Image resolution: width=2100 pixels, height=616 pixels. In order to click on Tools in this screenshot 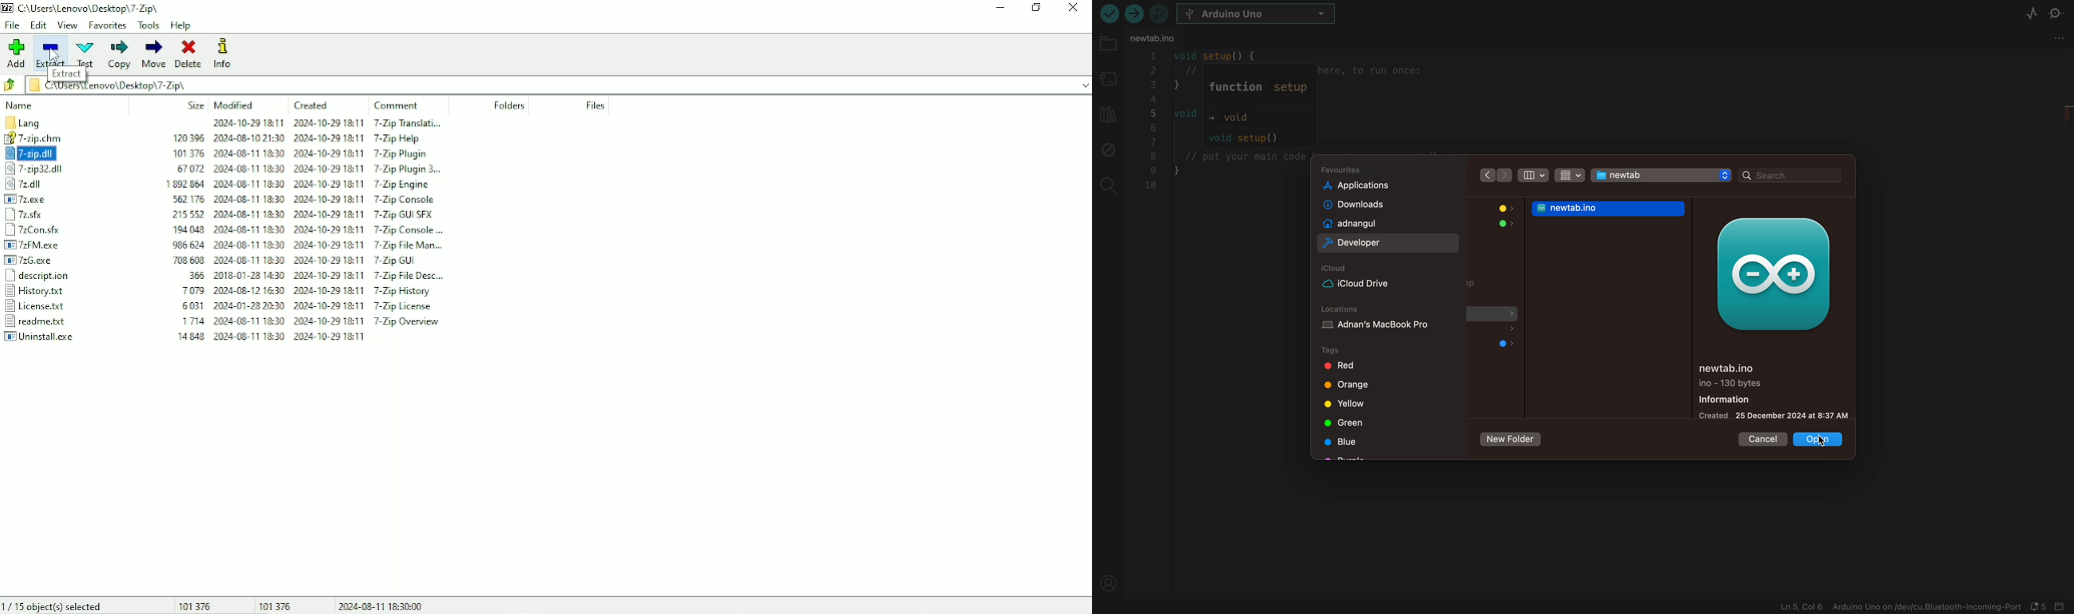, I will do `click(149, 25)`.